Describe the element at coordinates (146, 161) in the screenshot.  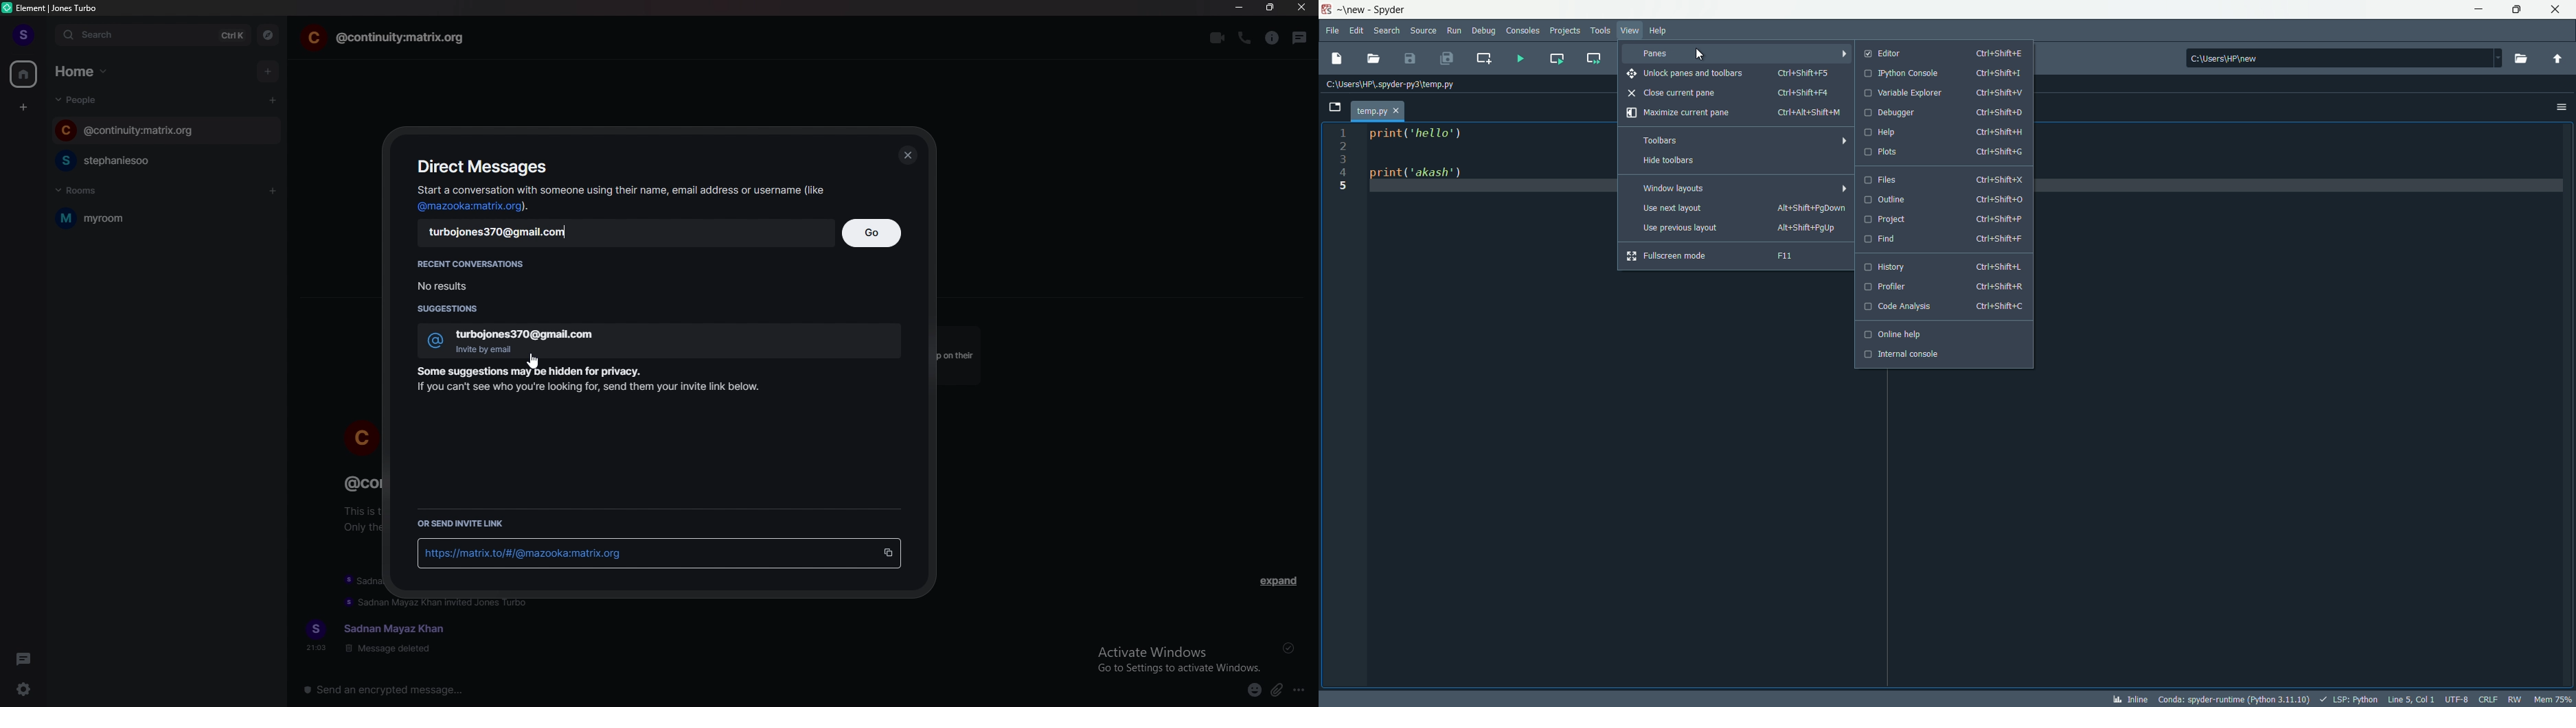
I see `chat` at that location.